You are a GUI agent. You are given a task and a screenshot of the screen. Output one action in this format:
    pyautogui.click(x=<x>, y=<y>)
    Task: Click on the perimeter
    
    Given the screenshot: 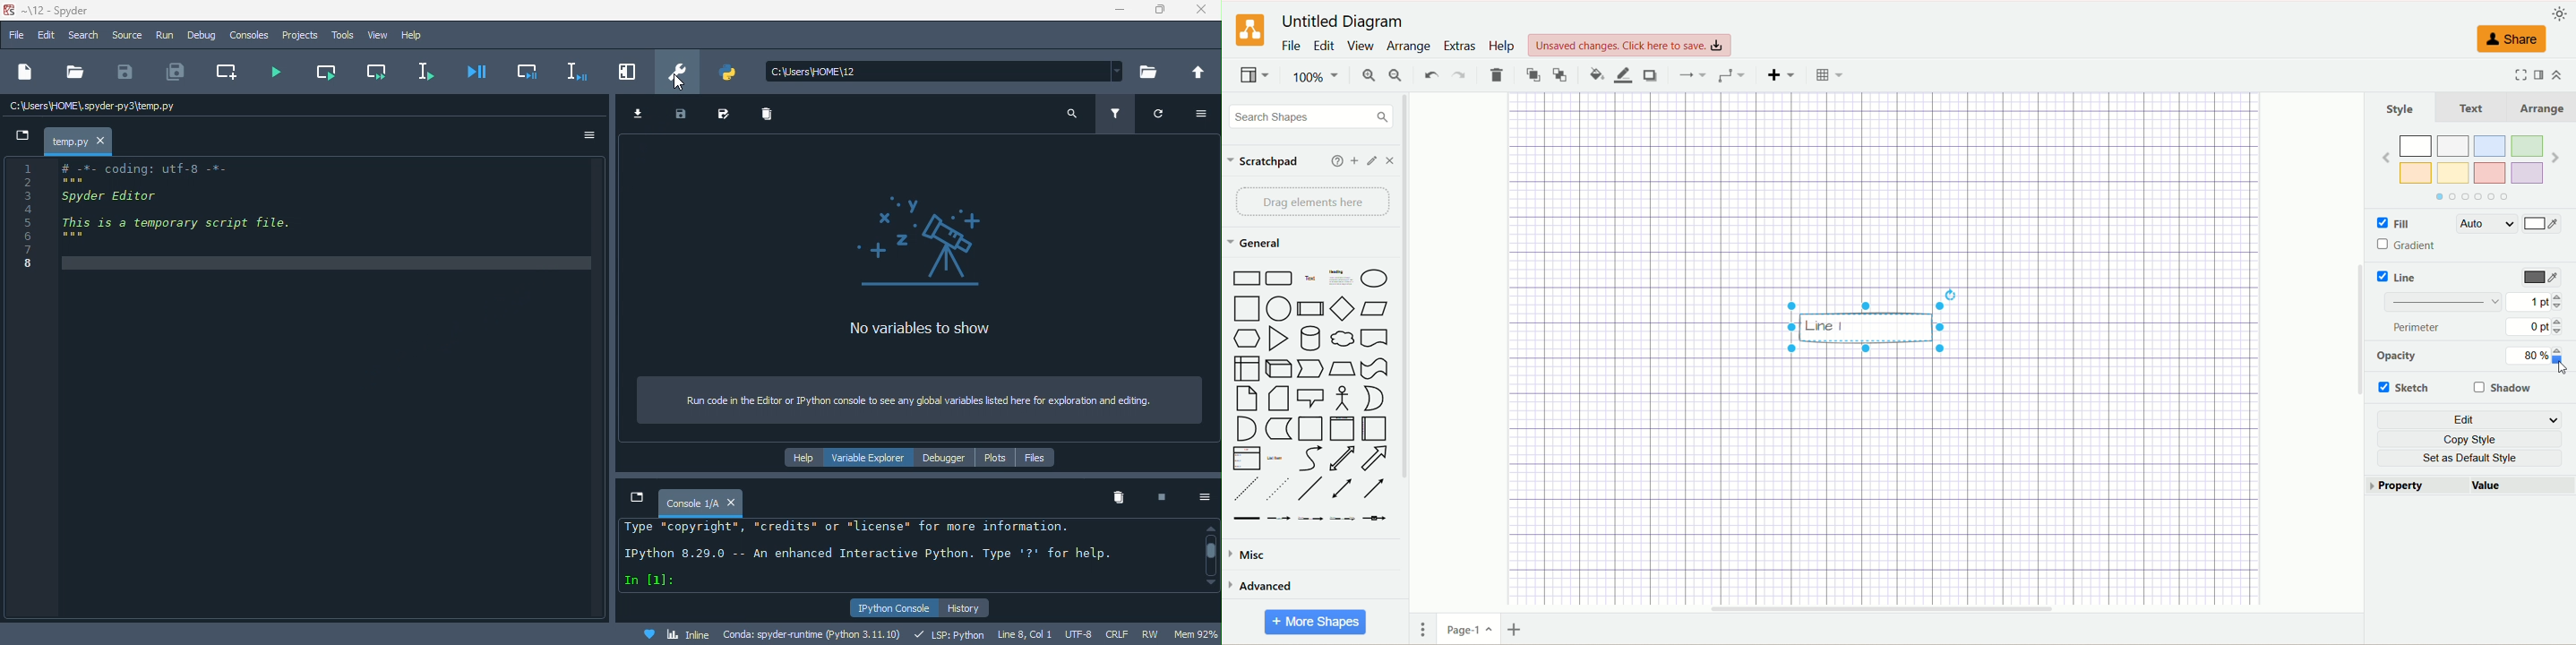 What is the action you would take?
    pyautogui.click(x=2422, y=327)
    